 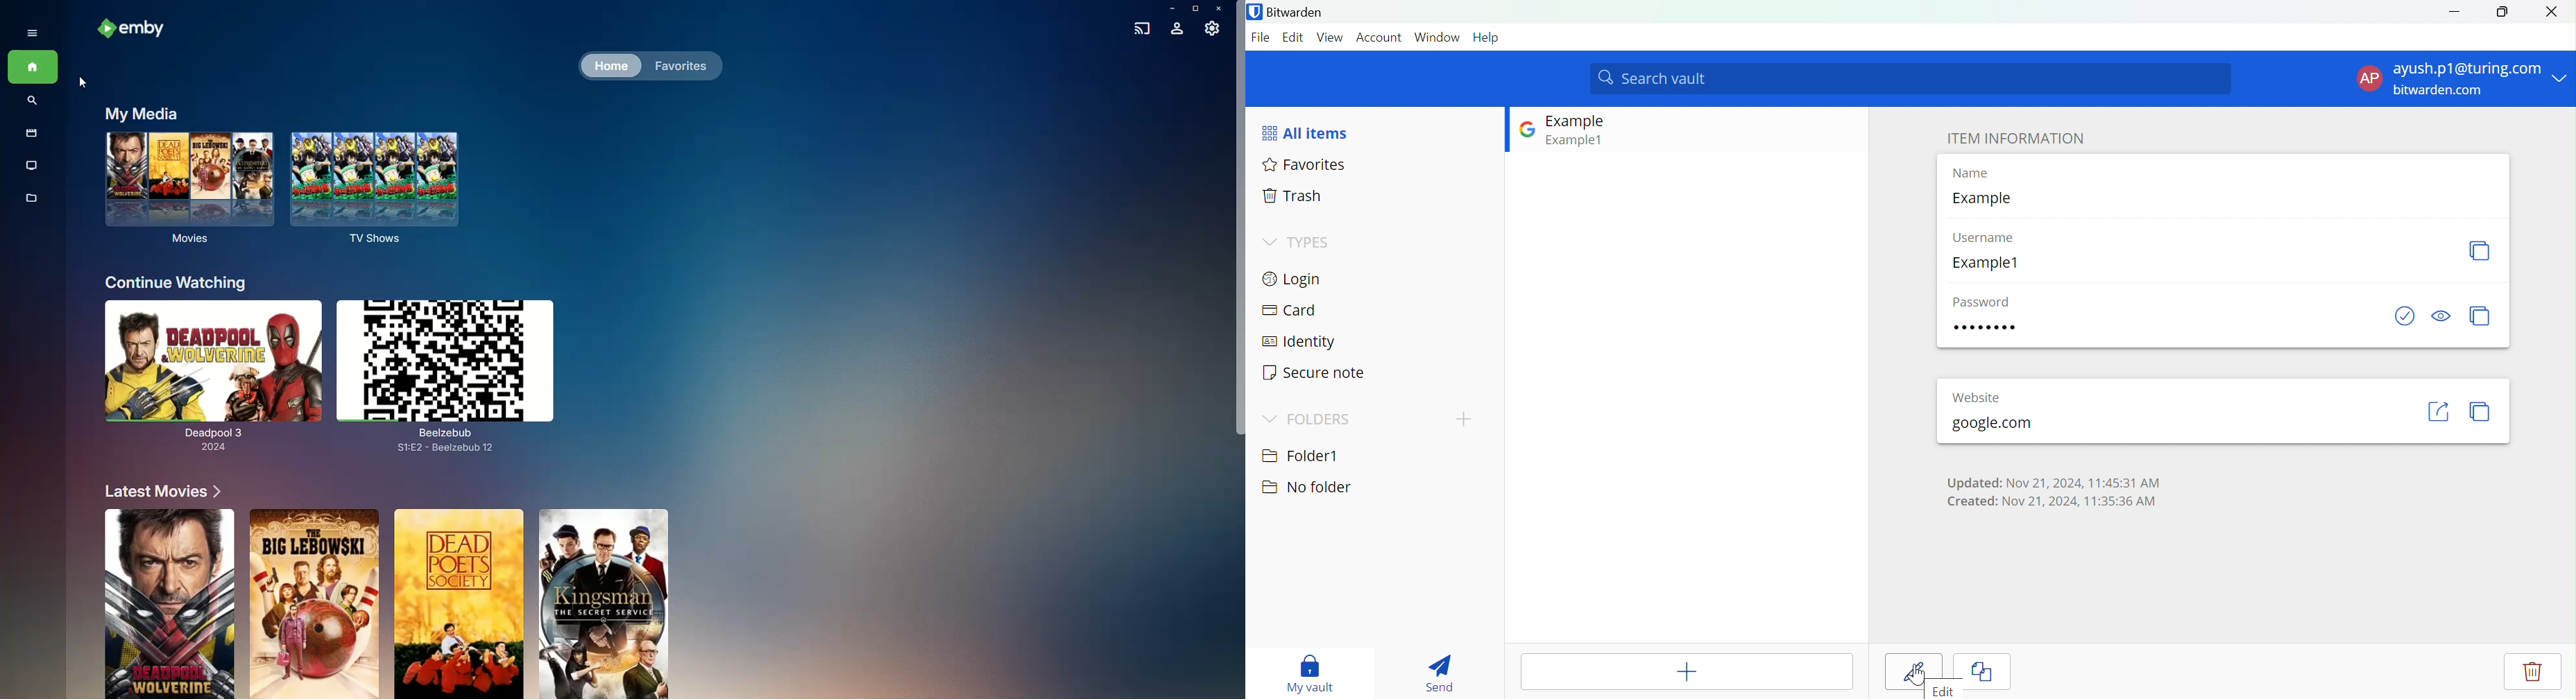 I want to click on Name, so click(x=1975, y=174).